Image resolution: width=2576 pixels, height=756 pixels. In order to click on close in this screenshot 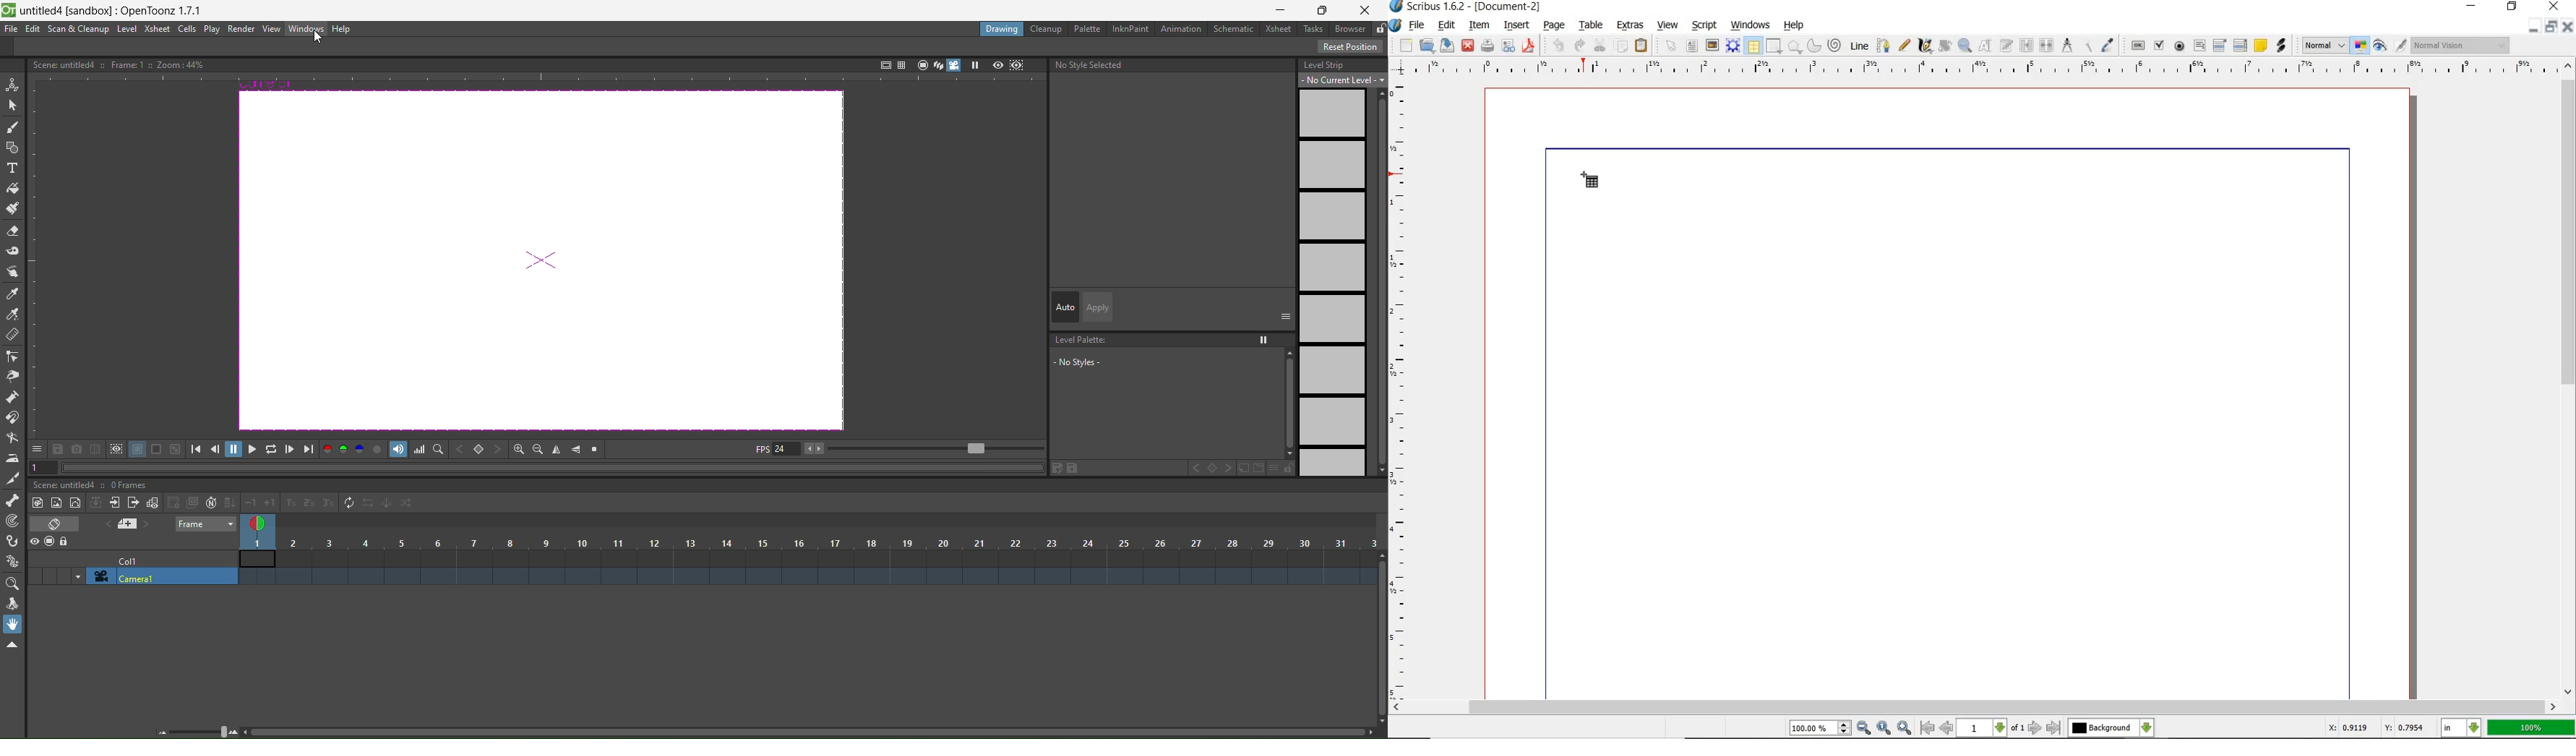, I will do `click(2553, 7)`.